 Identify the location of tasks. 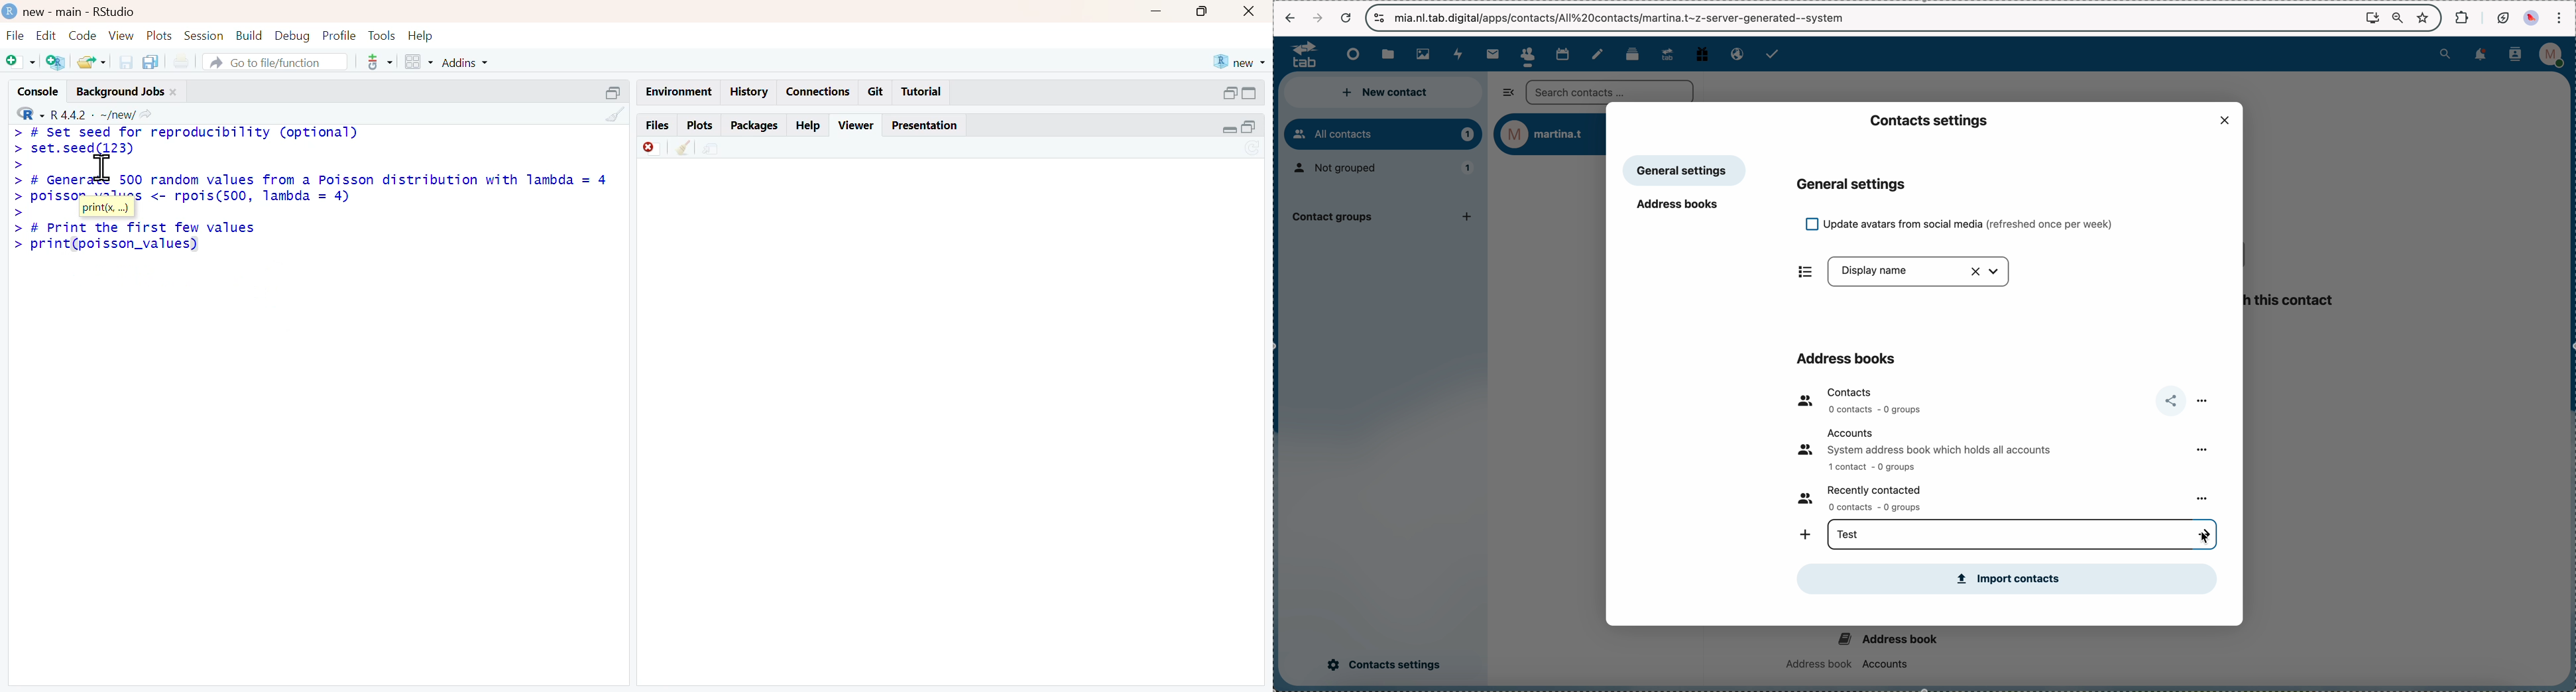
(1776, 55).